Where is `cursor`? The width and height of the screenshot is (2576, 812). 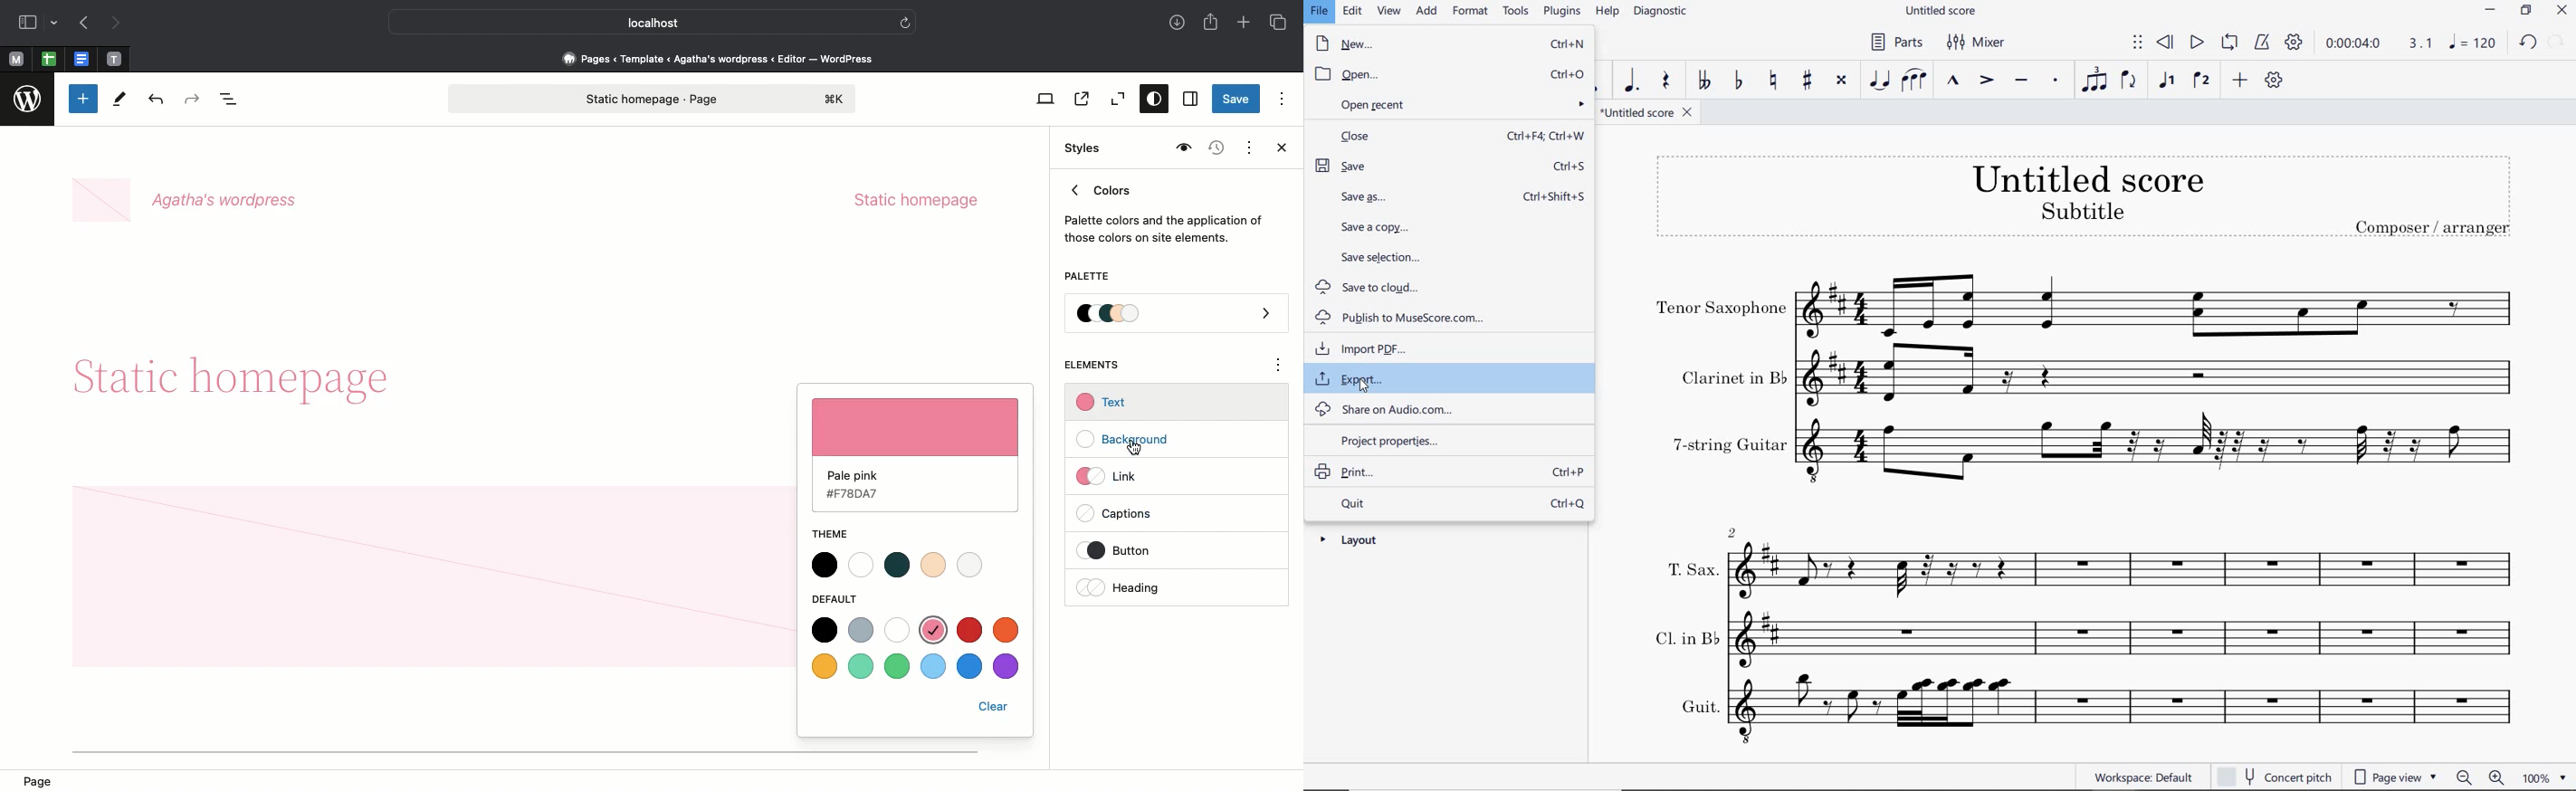 cursor is located at coordinates (1132, 449).